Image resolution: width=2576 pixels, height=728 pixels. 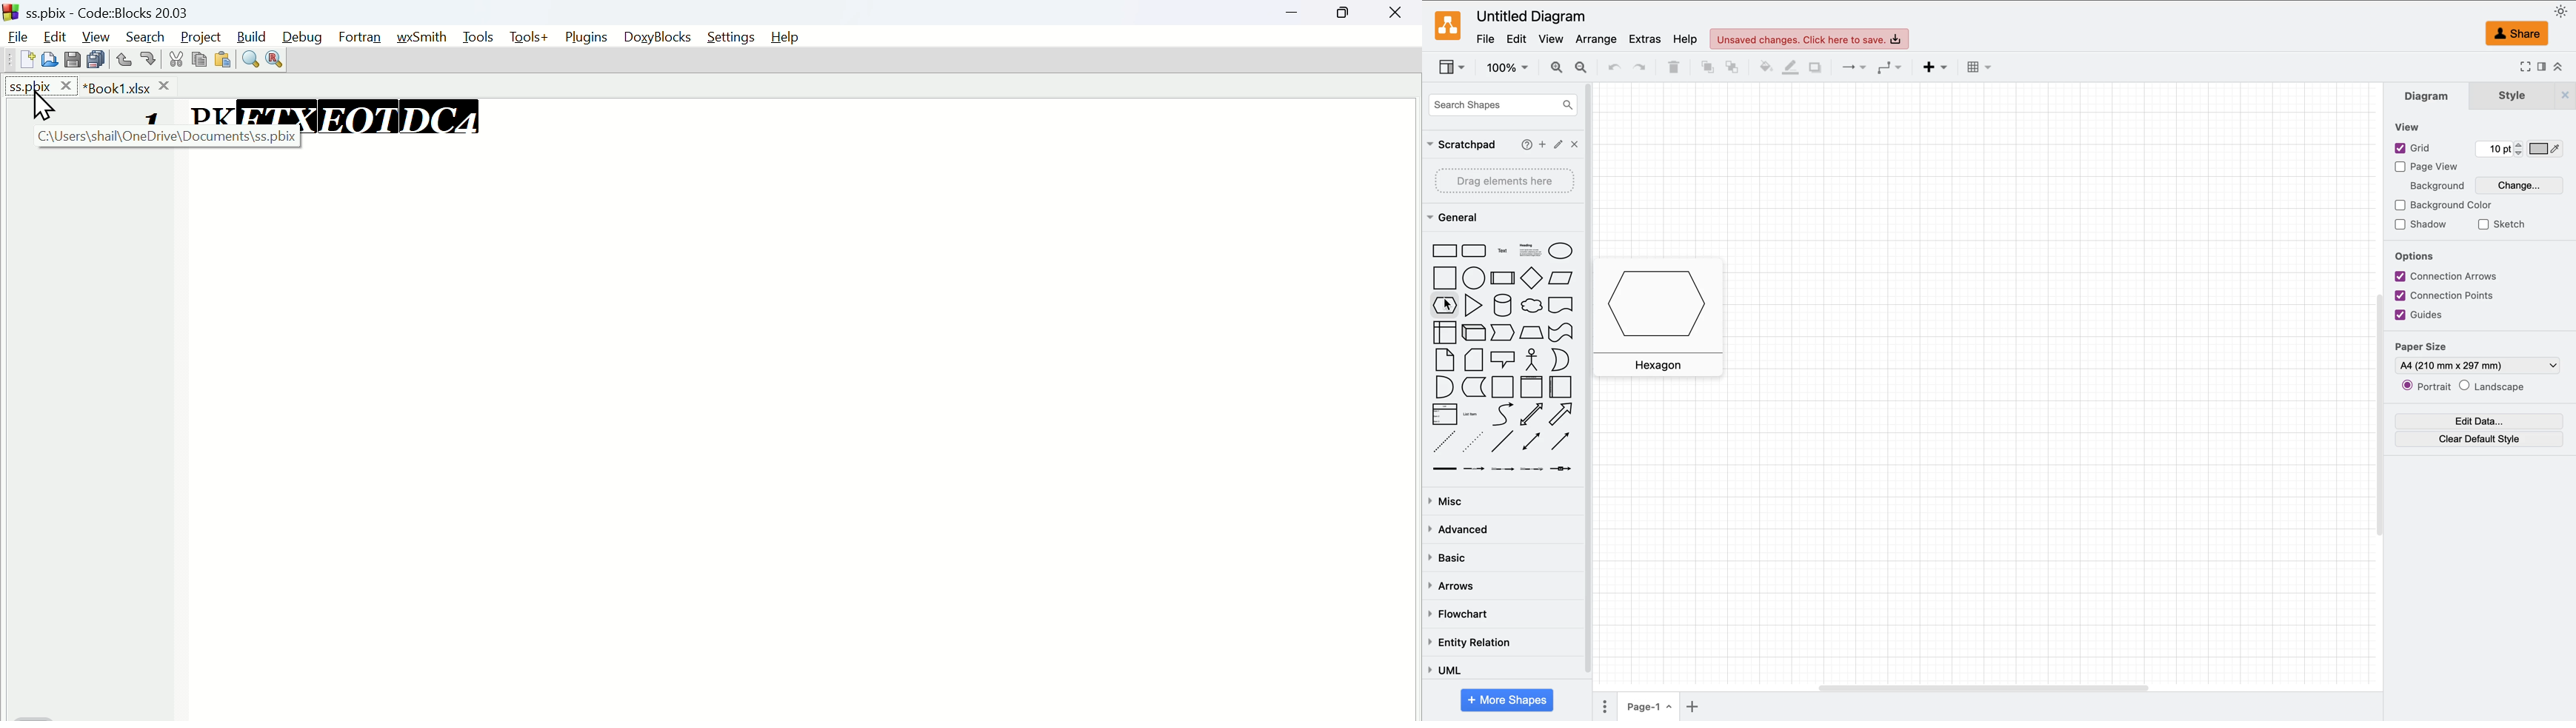 What do you see at coordinates (1560, 143) in the screenshot?
I see `edit` at bounding box center [1560, 143].